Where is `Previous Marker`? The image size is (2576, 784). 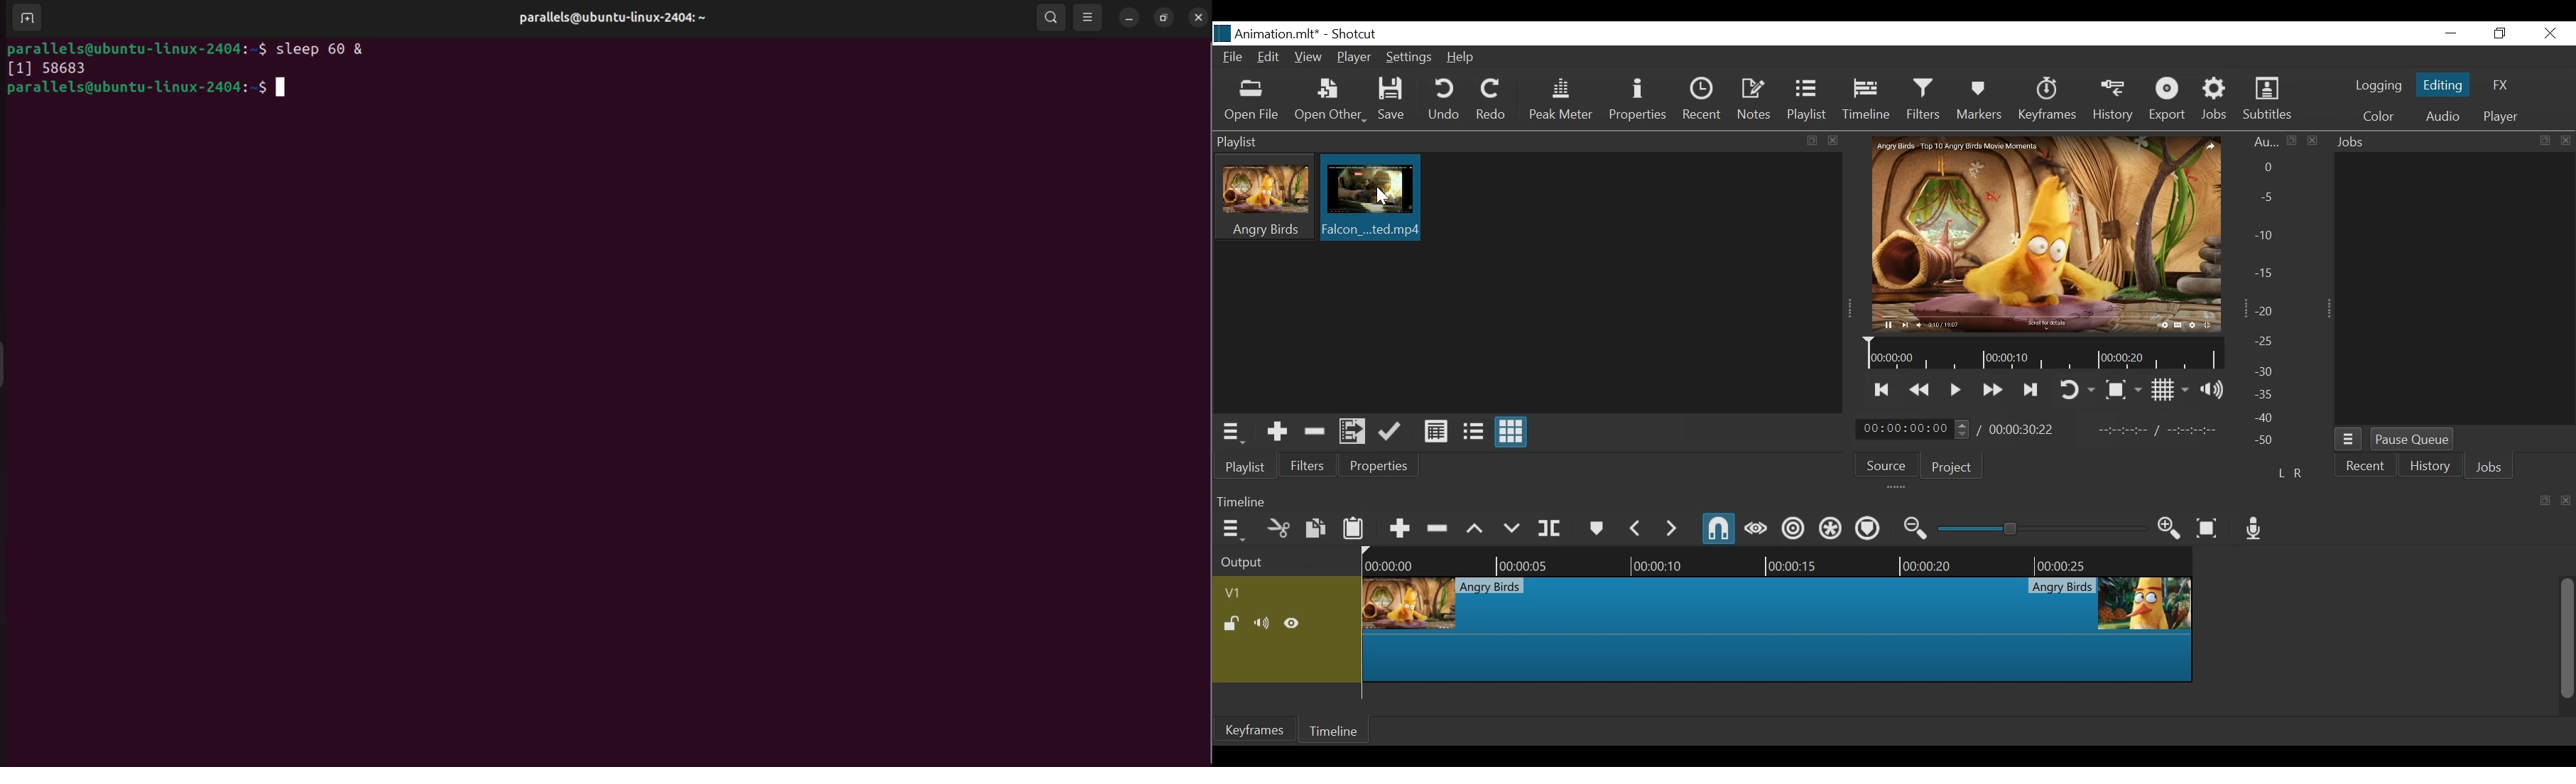 Previous Marker is located at coordinates (1635, 527).